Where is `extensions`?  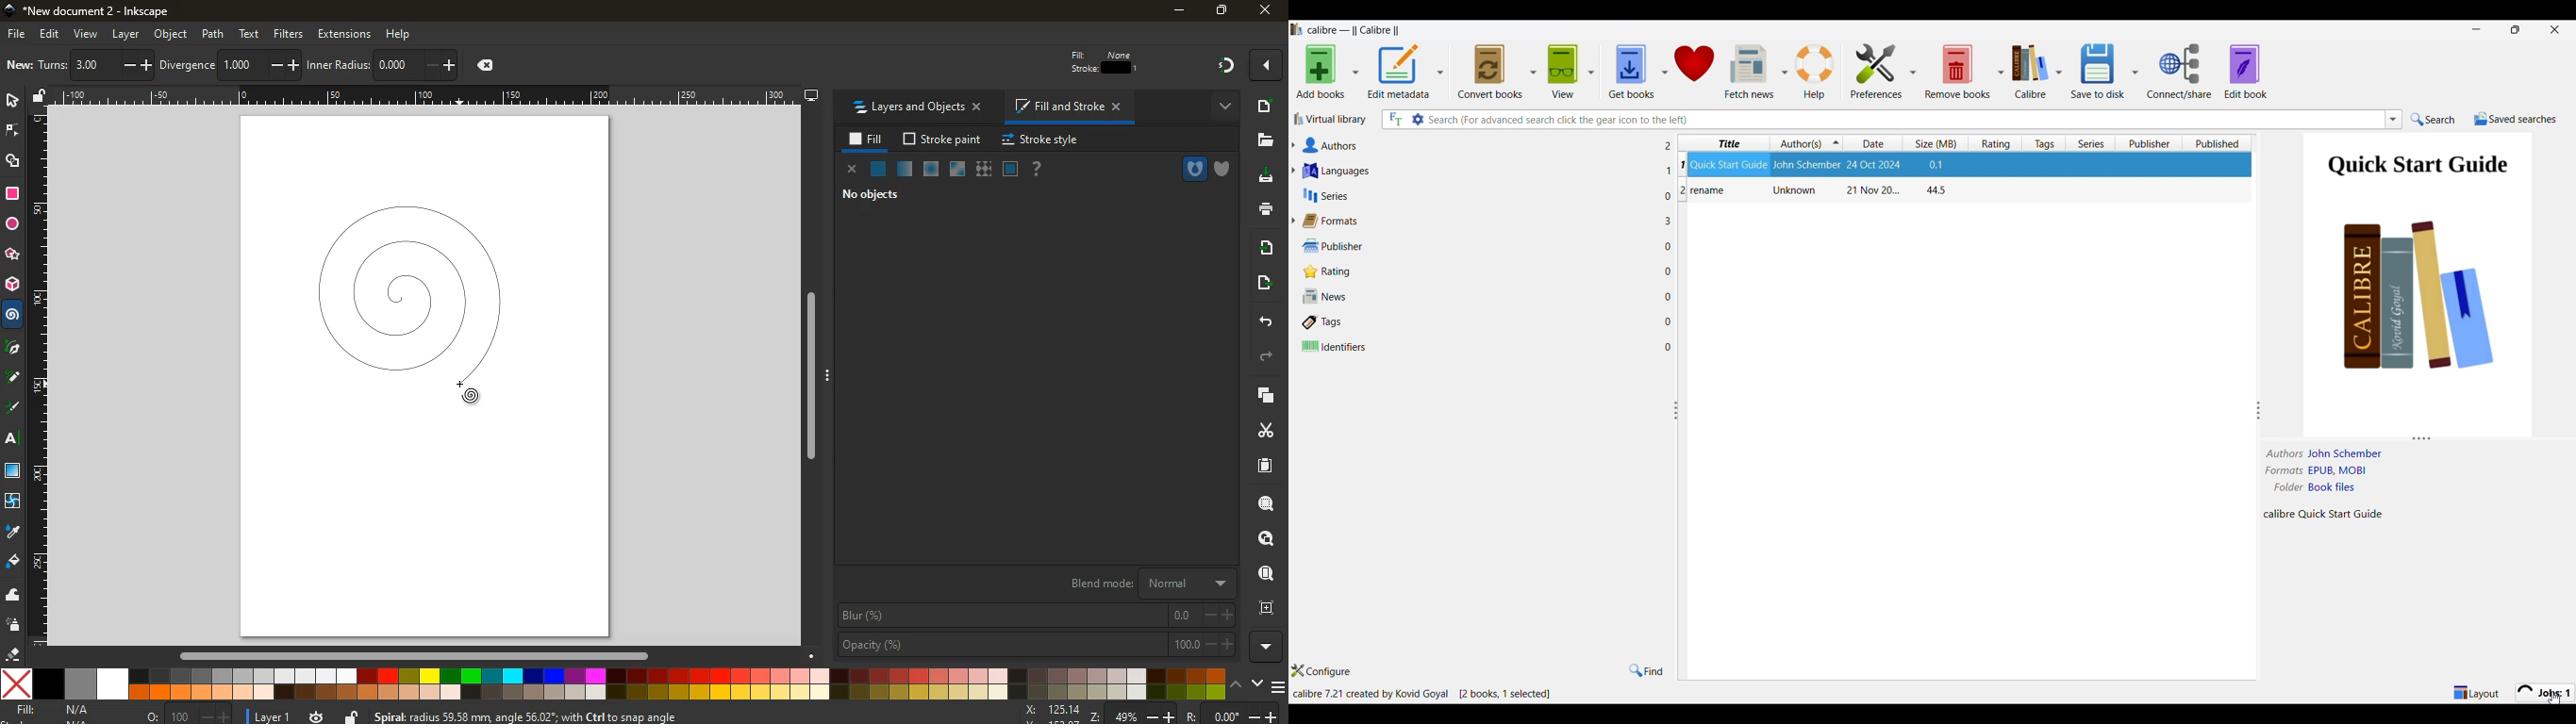 extensions is located at coordinates (345, 34).